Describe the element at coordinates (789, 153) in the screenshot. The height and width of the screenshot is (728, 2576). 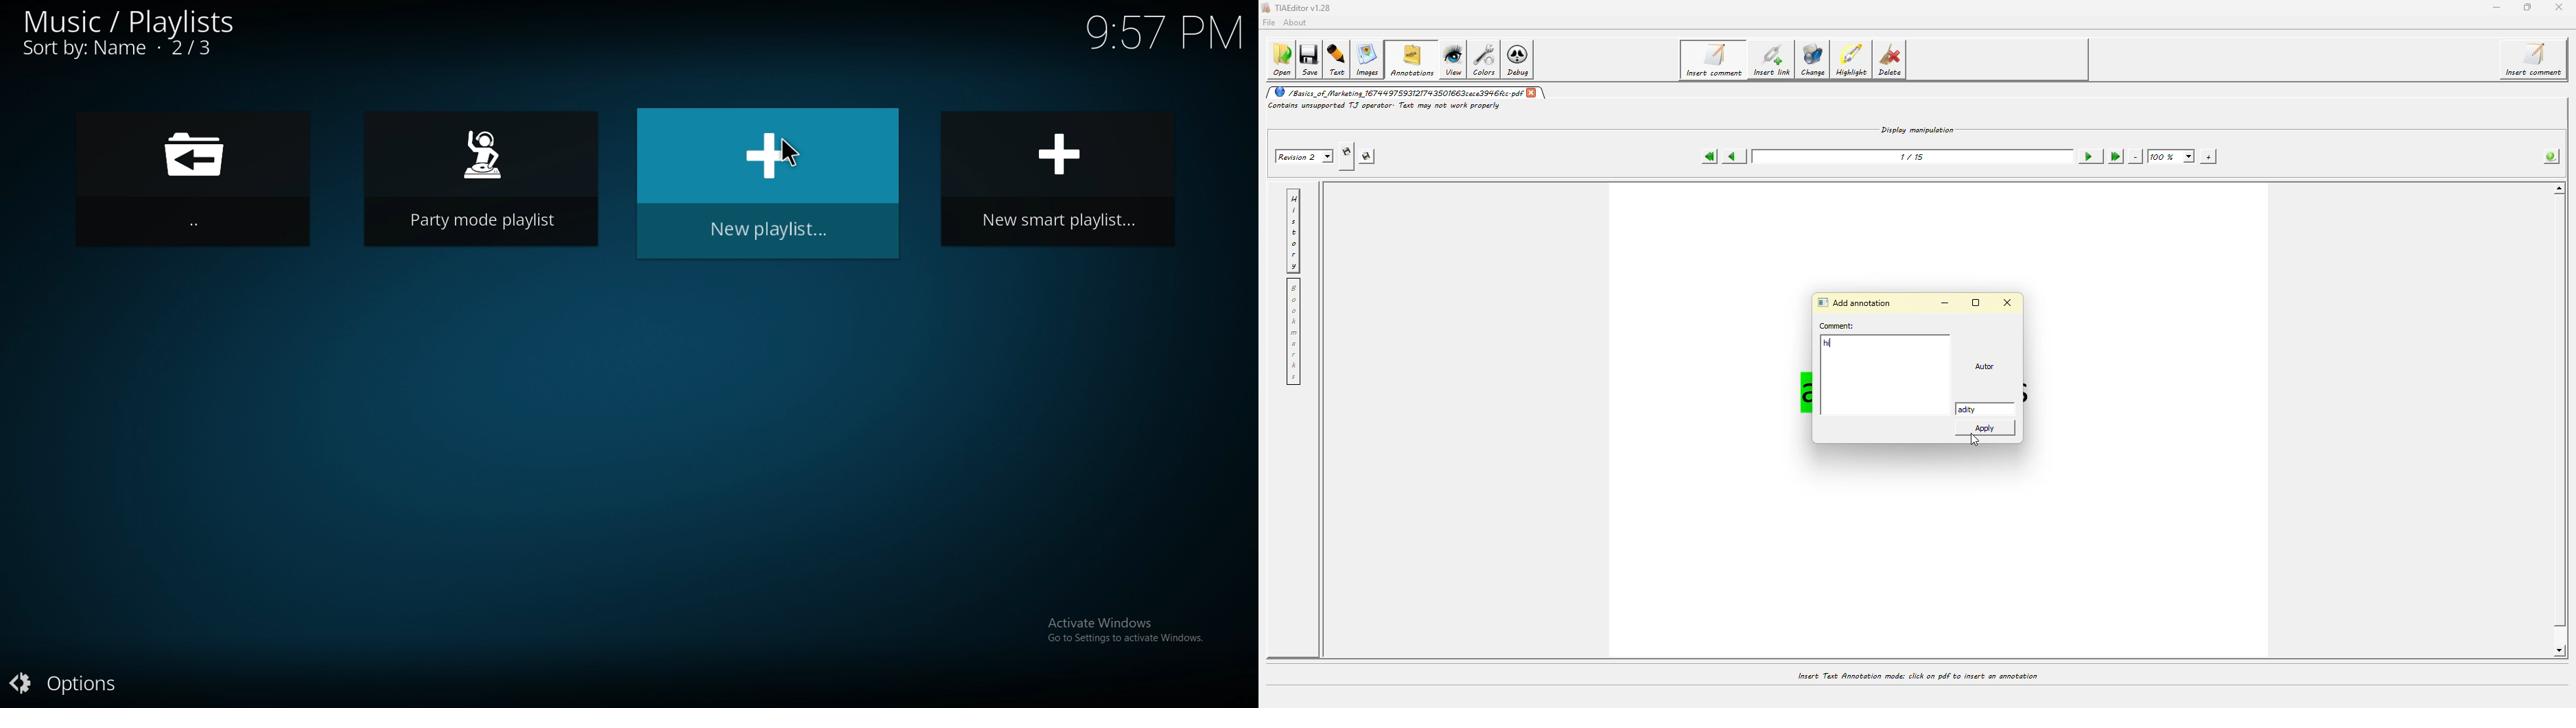
I see `pointer cursor` at that location.